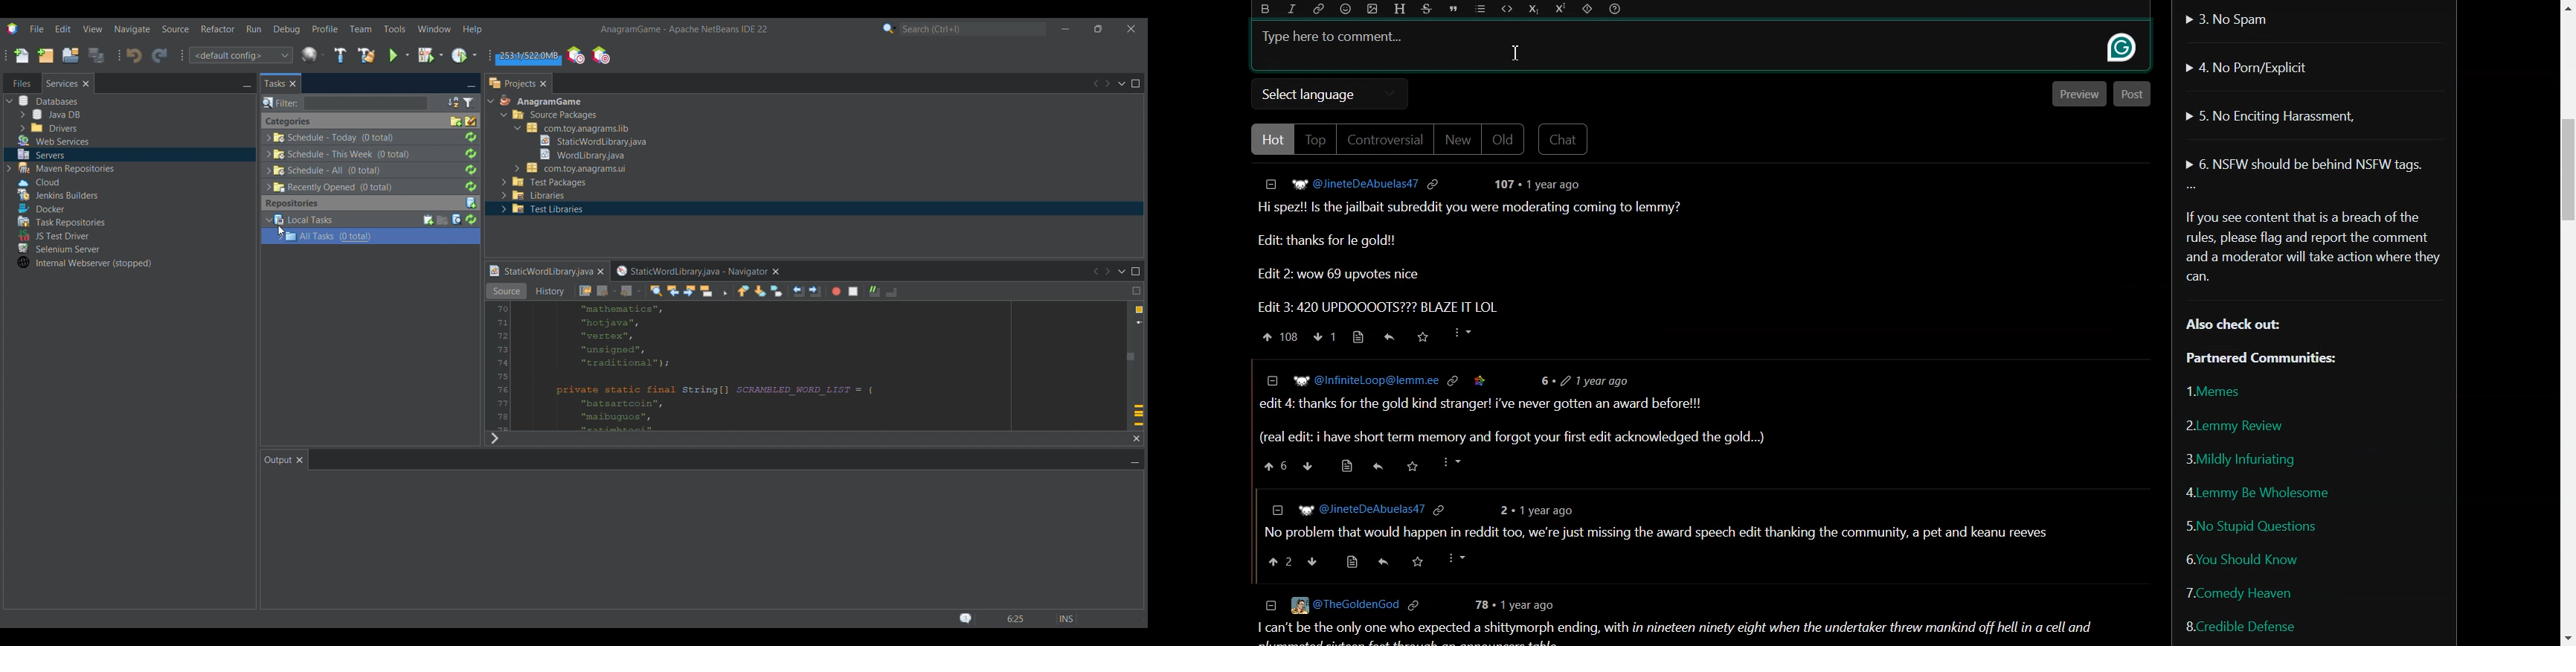  What do you see at coordinates (325, 29) in the screenshot?
I see `Profile menu` at bounding box center [325, 29].